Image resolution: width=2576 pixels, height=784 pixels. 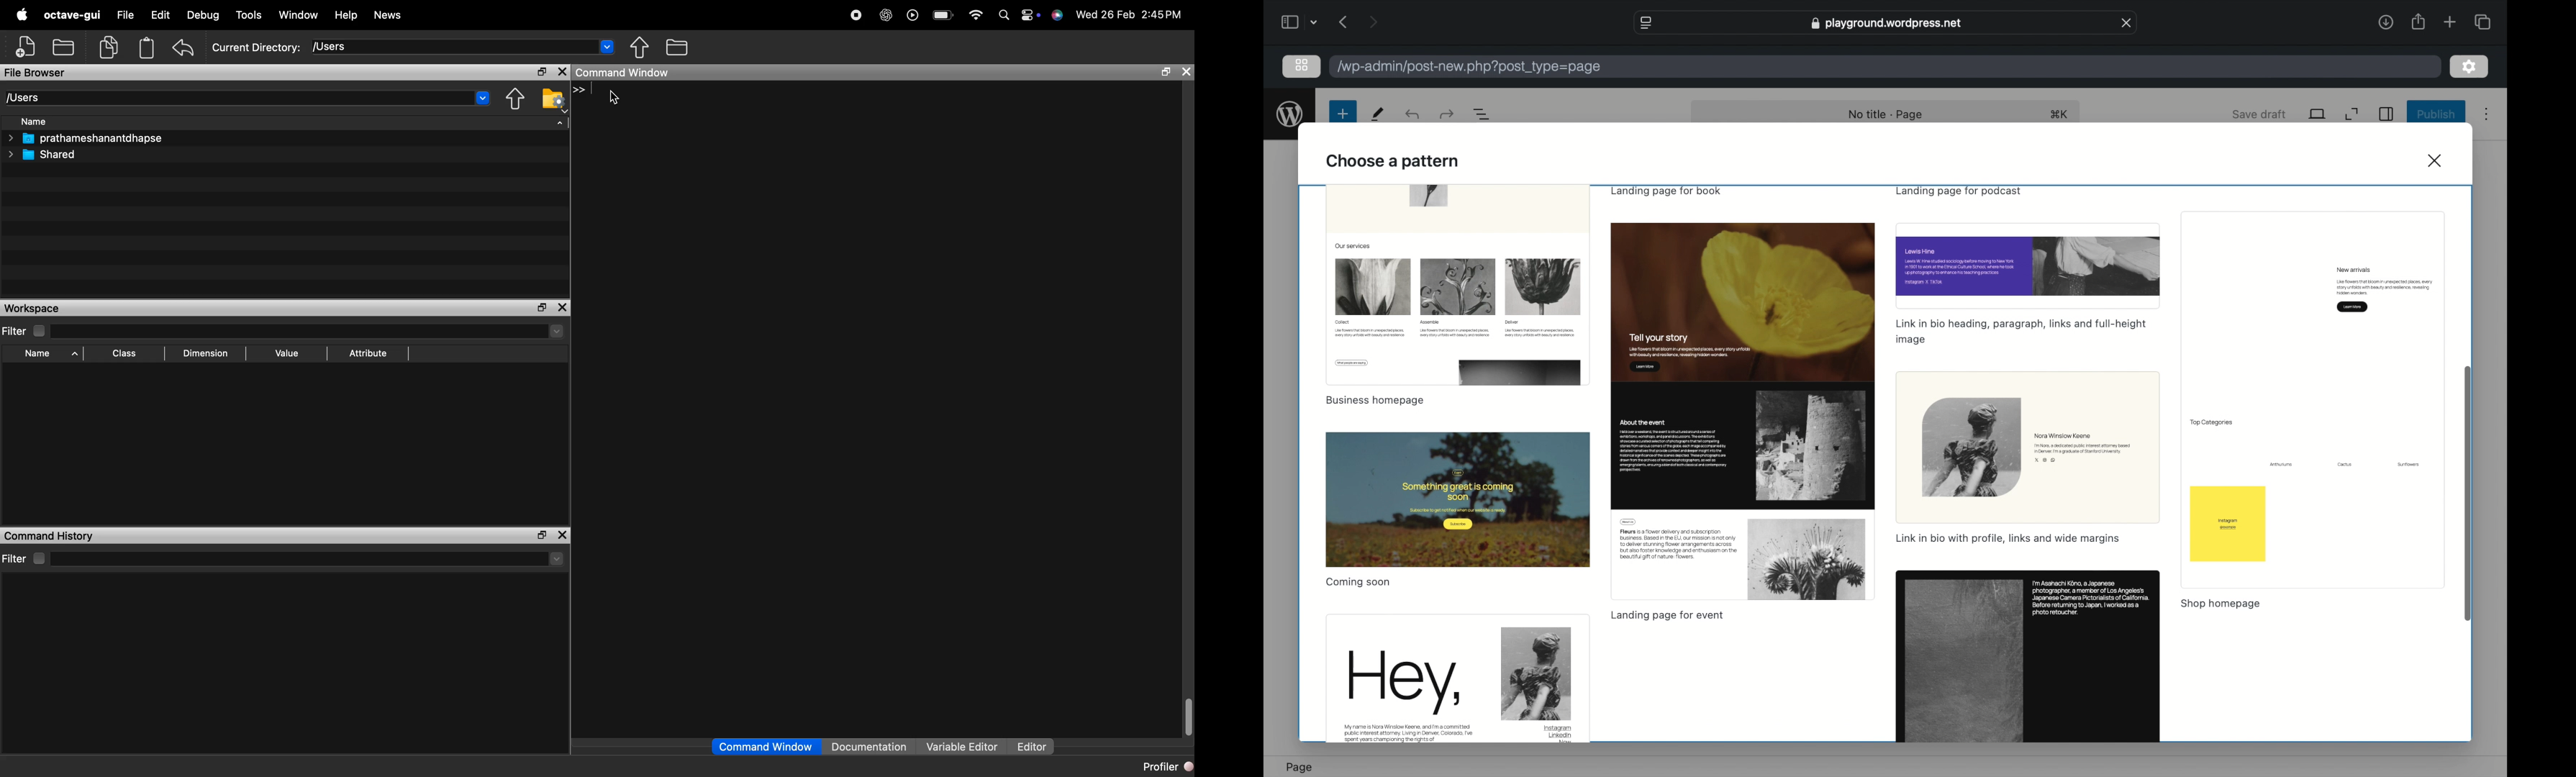 What do you see at coordinates (1030, 742) in the screenshot?
I see `Editor` at bounding box center [1030, 742].